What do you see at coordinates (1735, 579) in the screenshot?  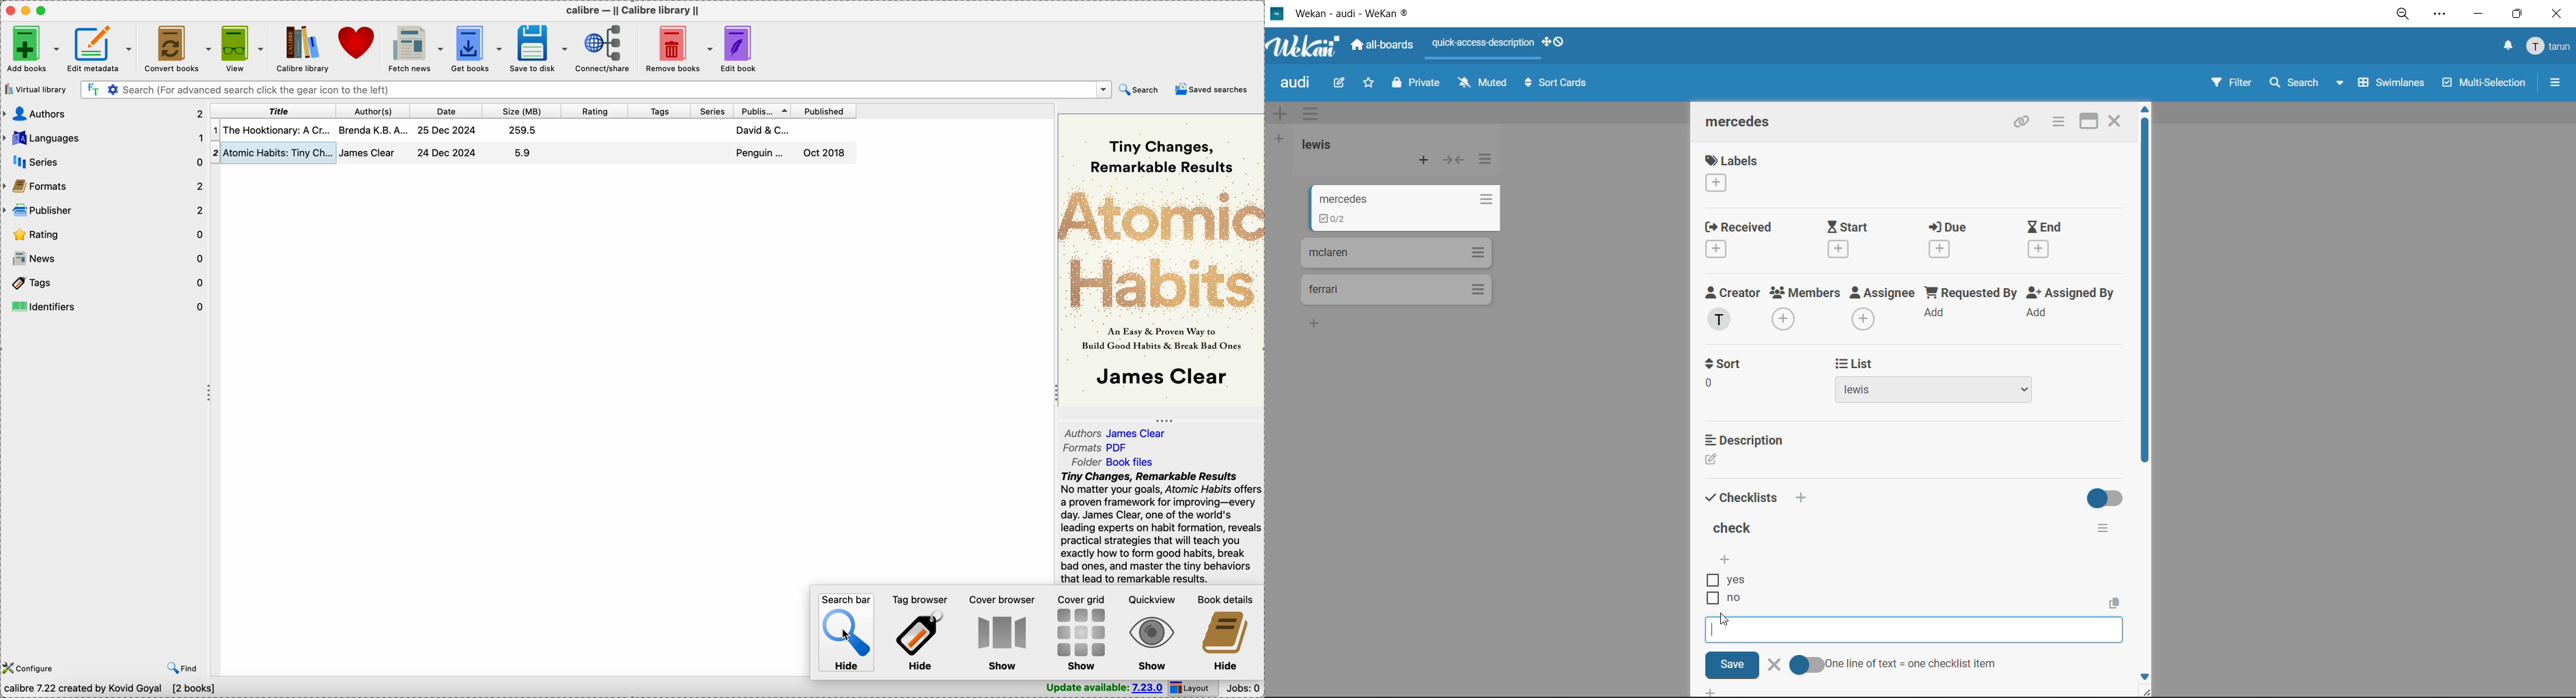 I see `yes` at bounding box center [1735, 579].